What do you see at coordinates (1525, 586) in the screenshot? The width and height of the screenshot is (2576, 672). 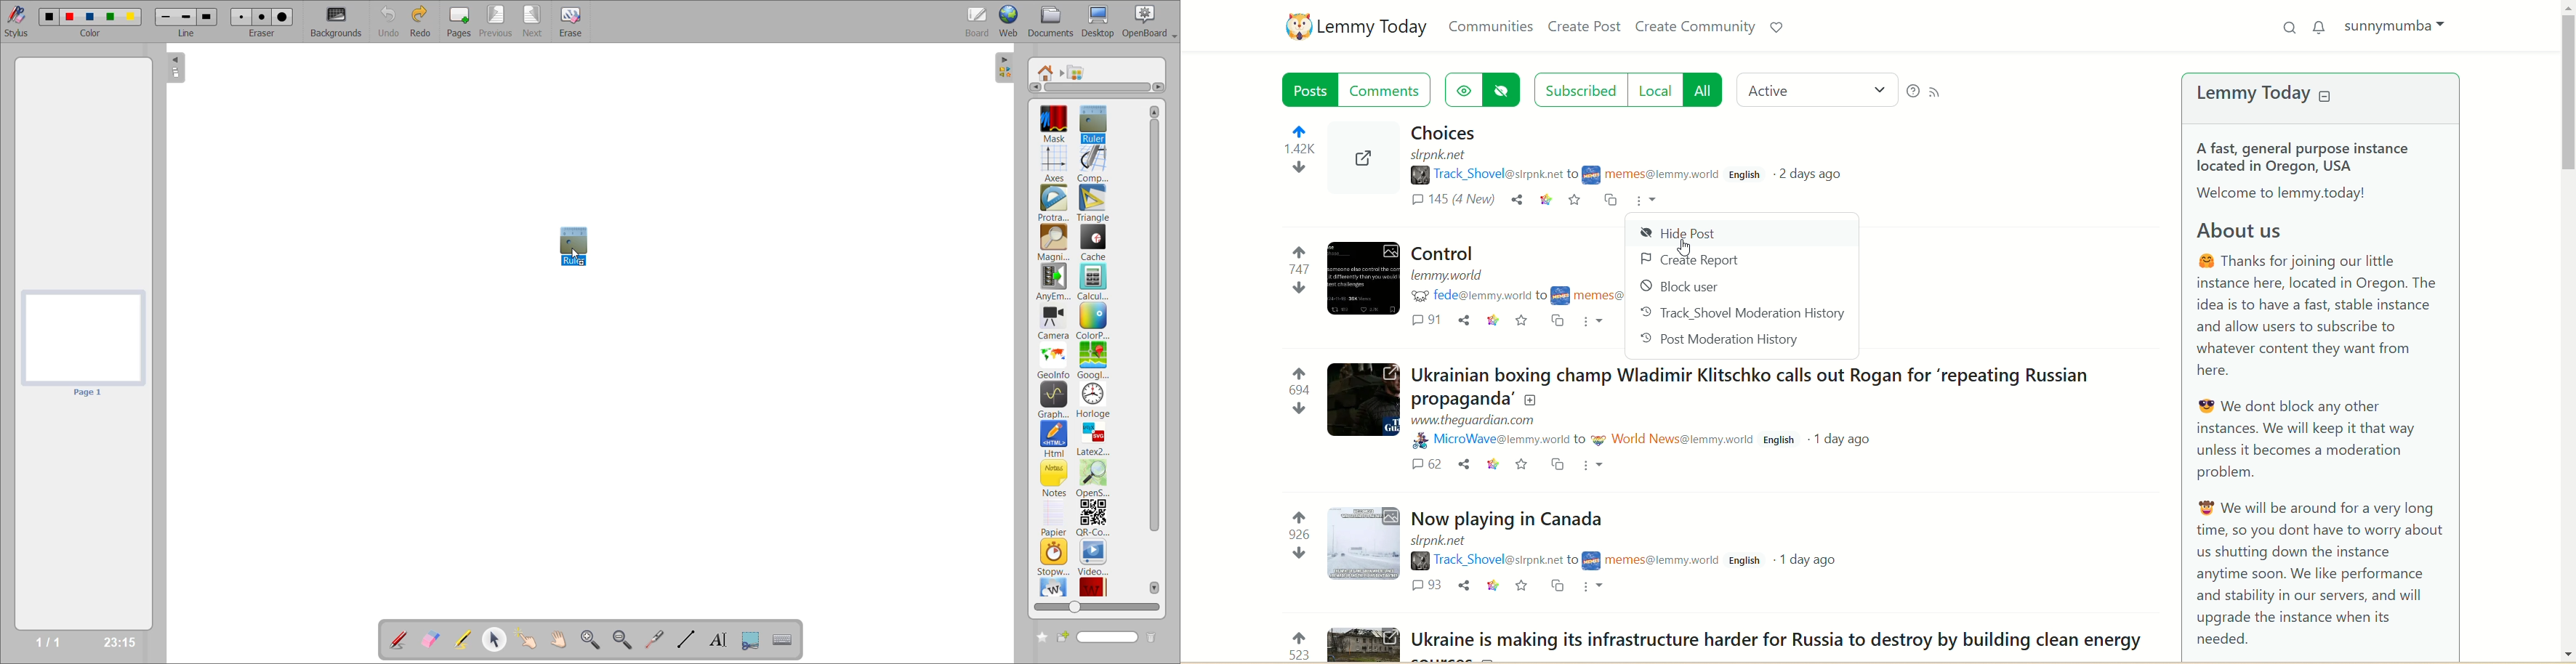 I see `favorite` at bounding box center [1525, 586].